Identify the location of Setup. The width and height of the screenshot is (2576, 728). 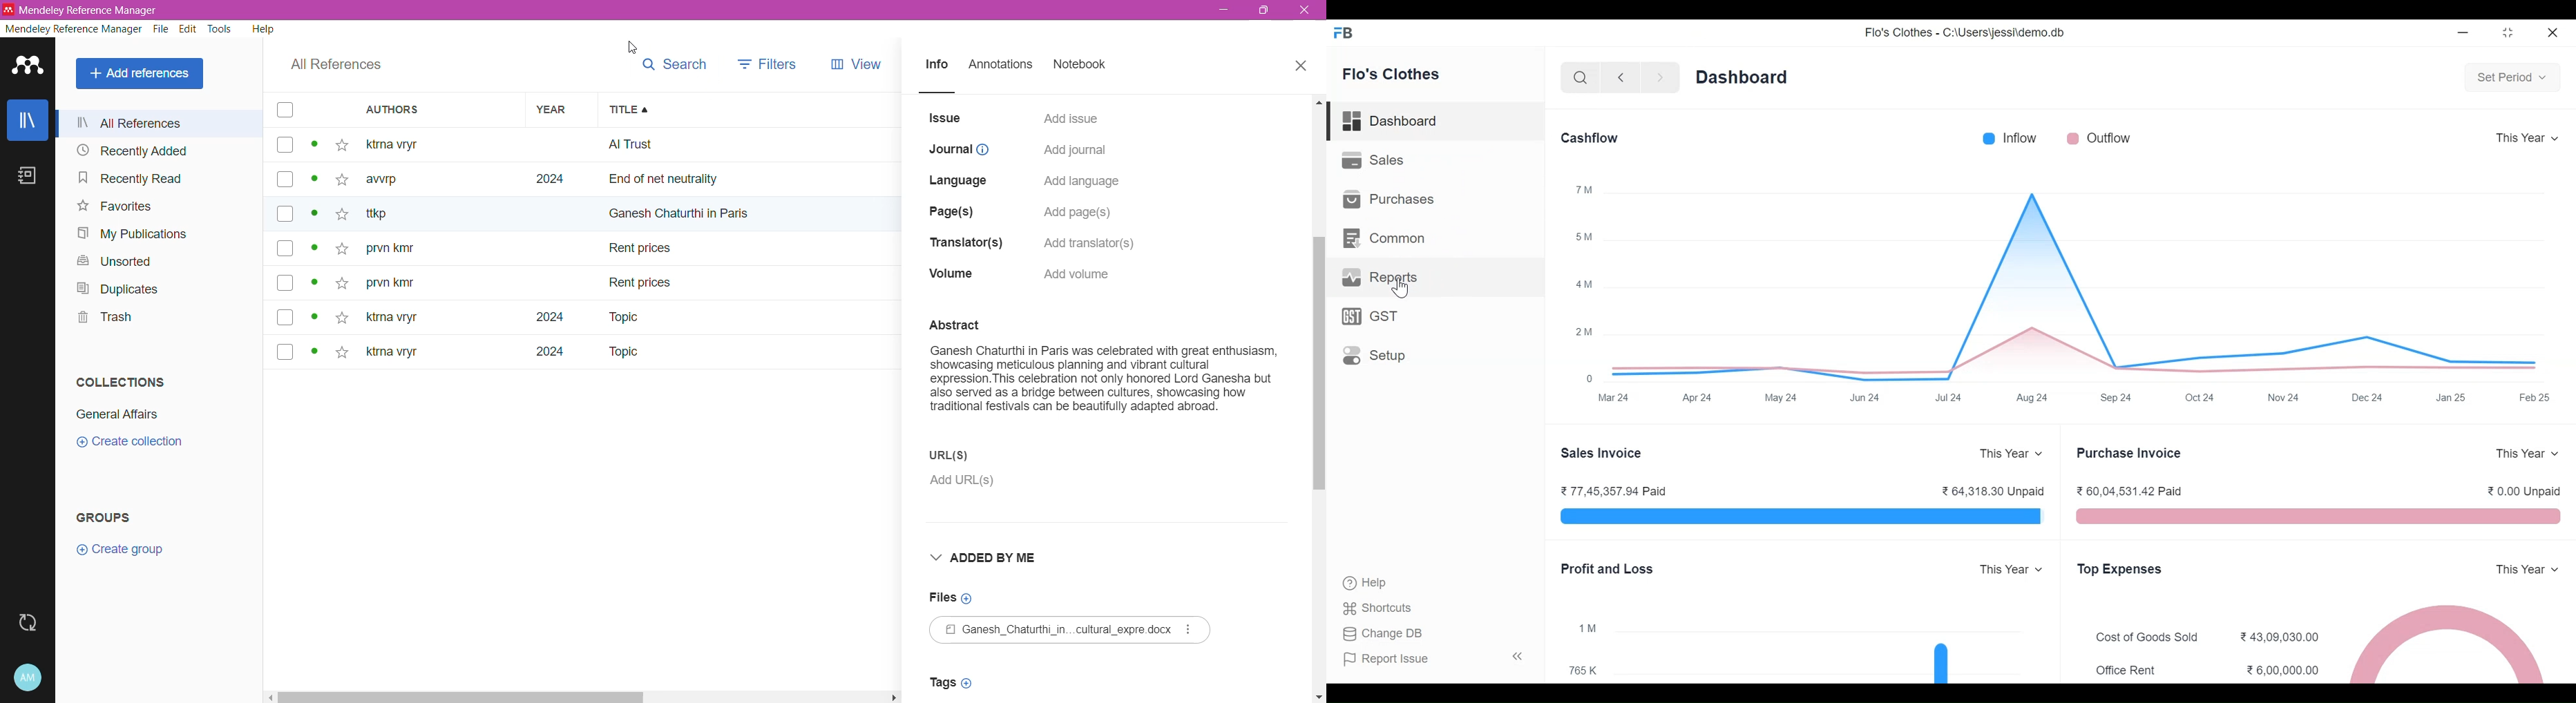
(1375, 355).